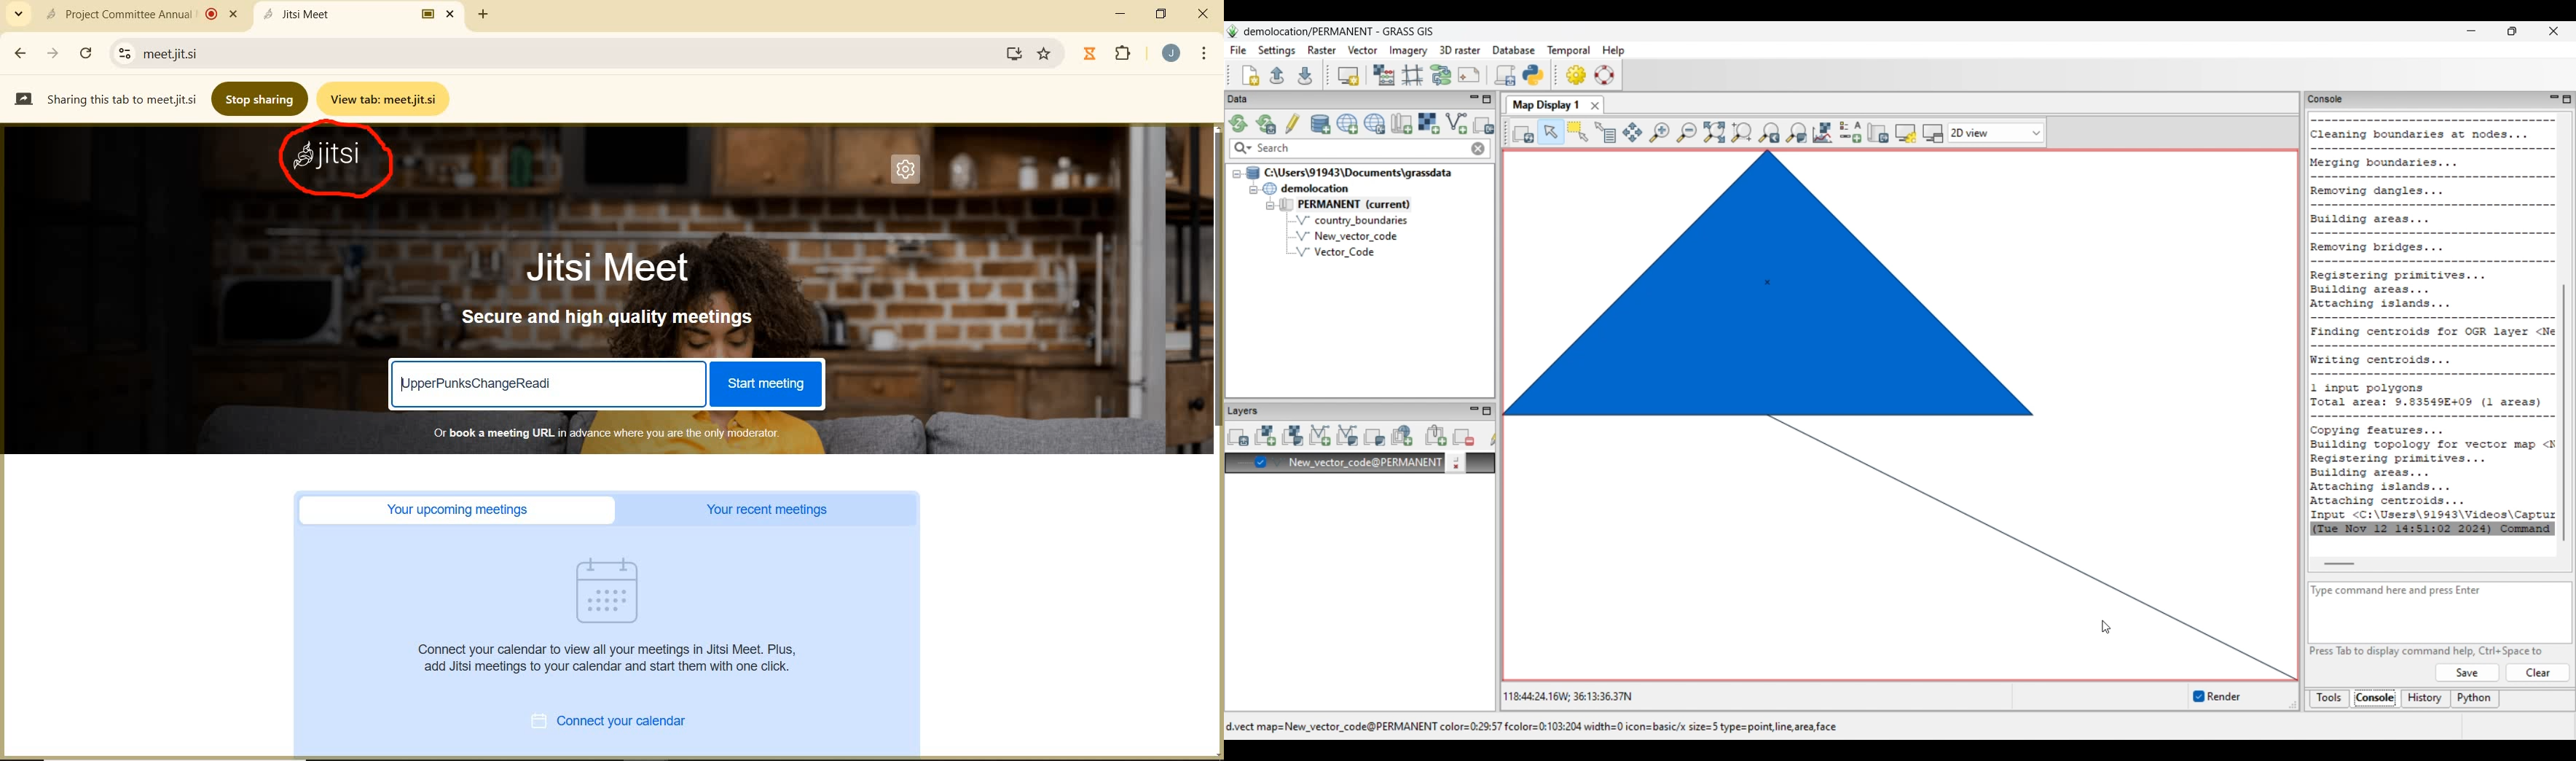 This screenshot has height=784, width=2576. Describe the element at coordinates (1011, 53) in the screenshot. I see `screen` at that location.